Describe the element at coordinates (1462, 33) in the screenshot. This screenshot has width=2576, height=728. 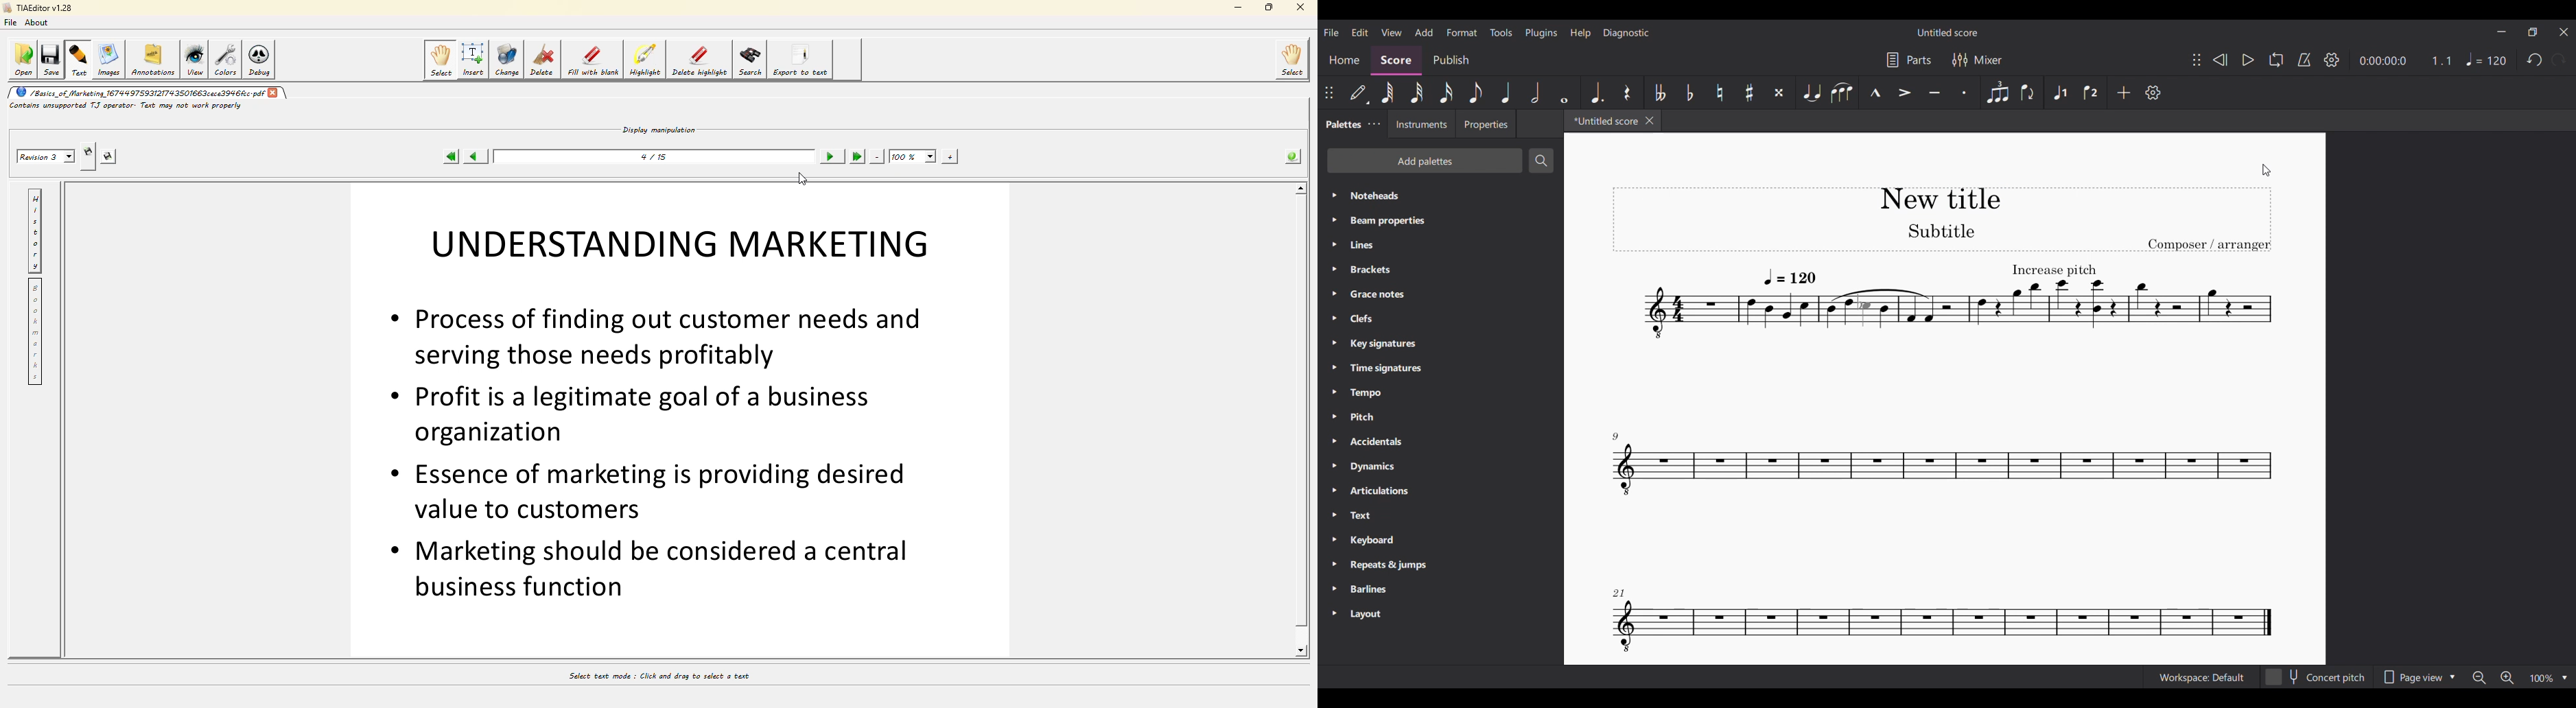
I see `Format menu` at that location.